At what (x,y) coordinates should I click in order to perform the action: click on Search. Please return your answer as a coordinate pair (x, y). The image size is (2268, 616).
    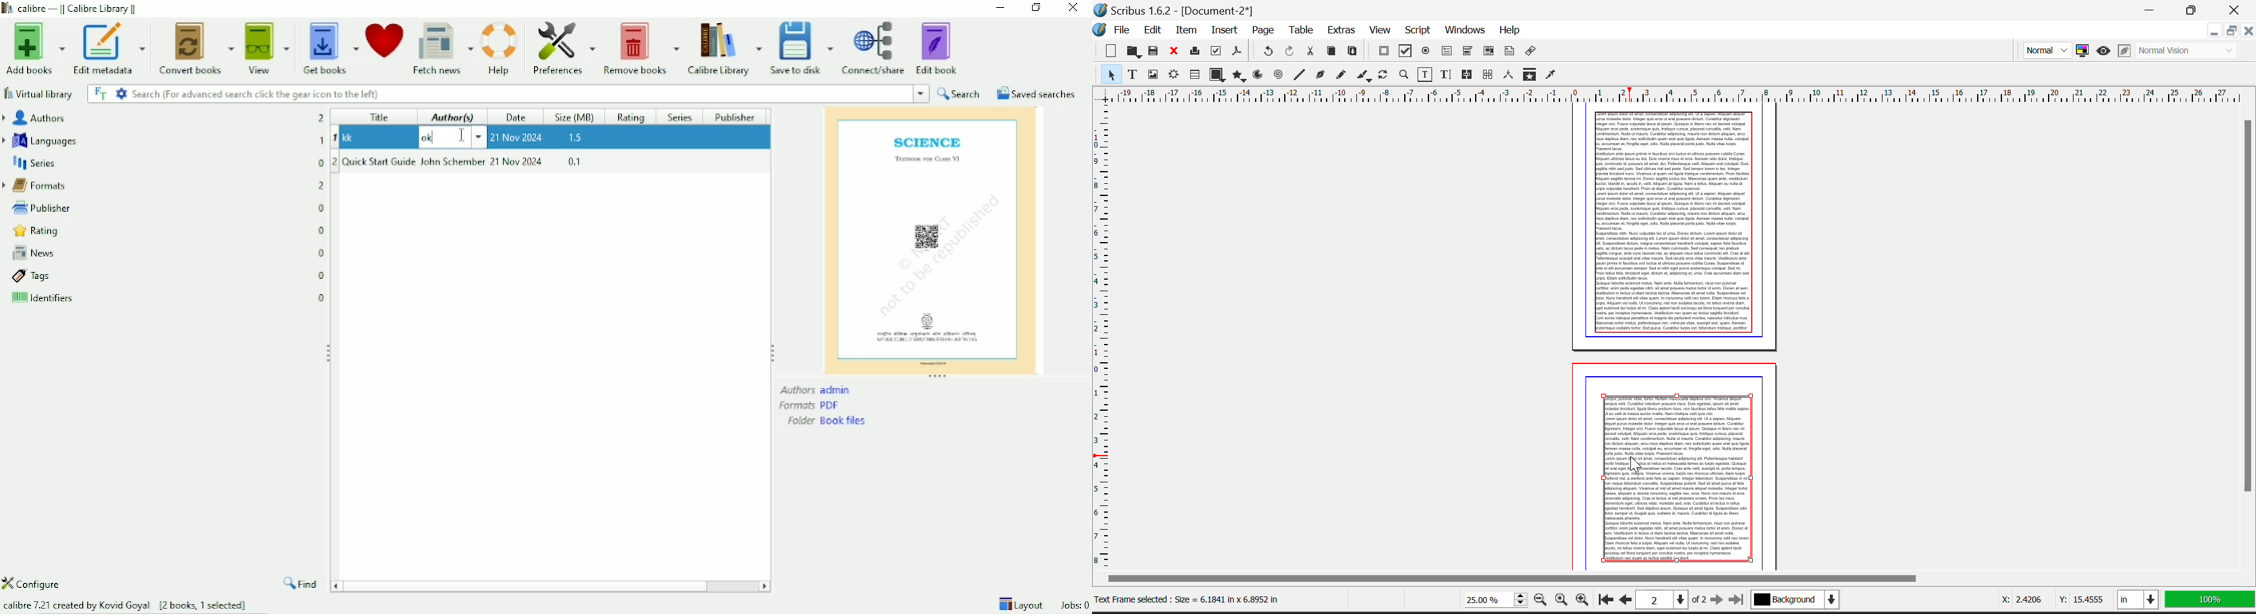
    Looking at the image, I should click on (960, 93).